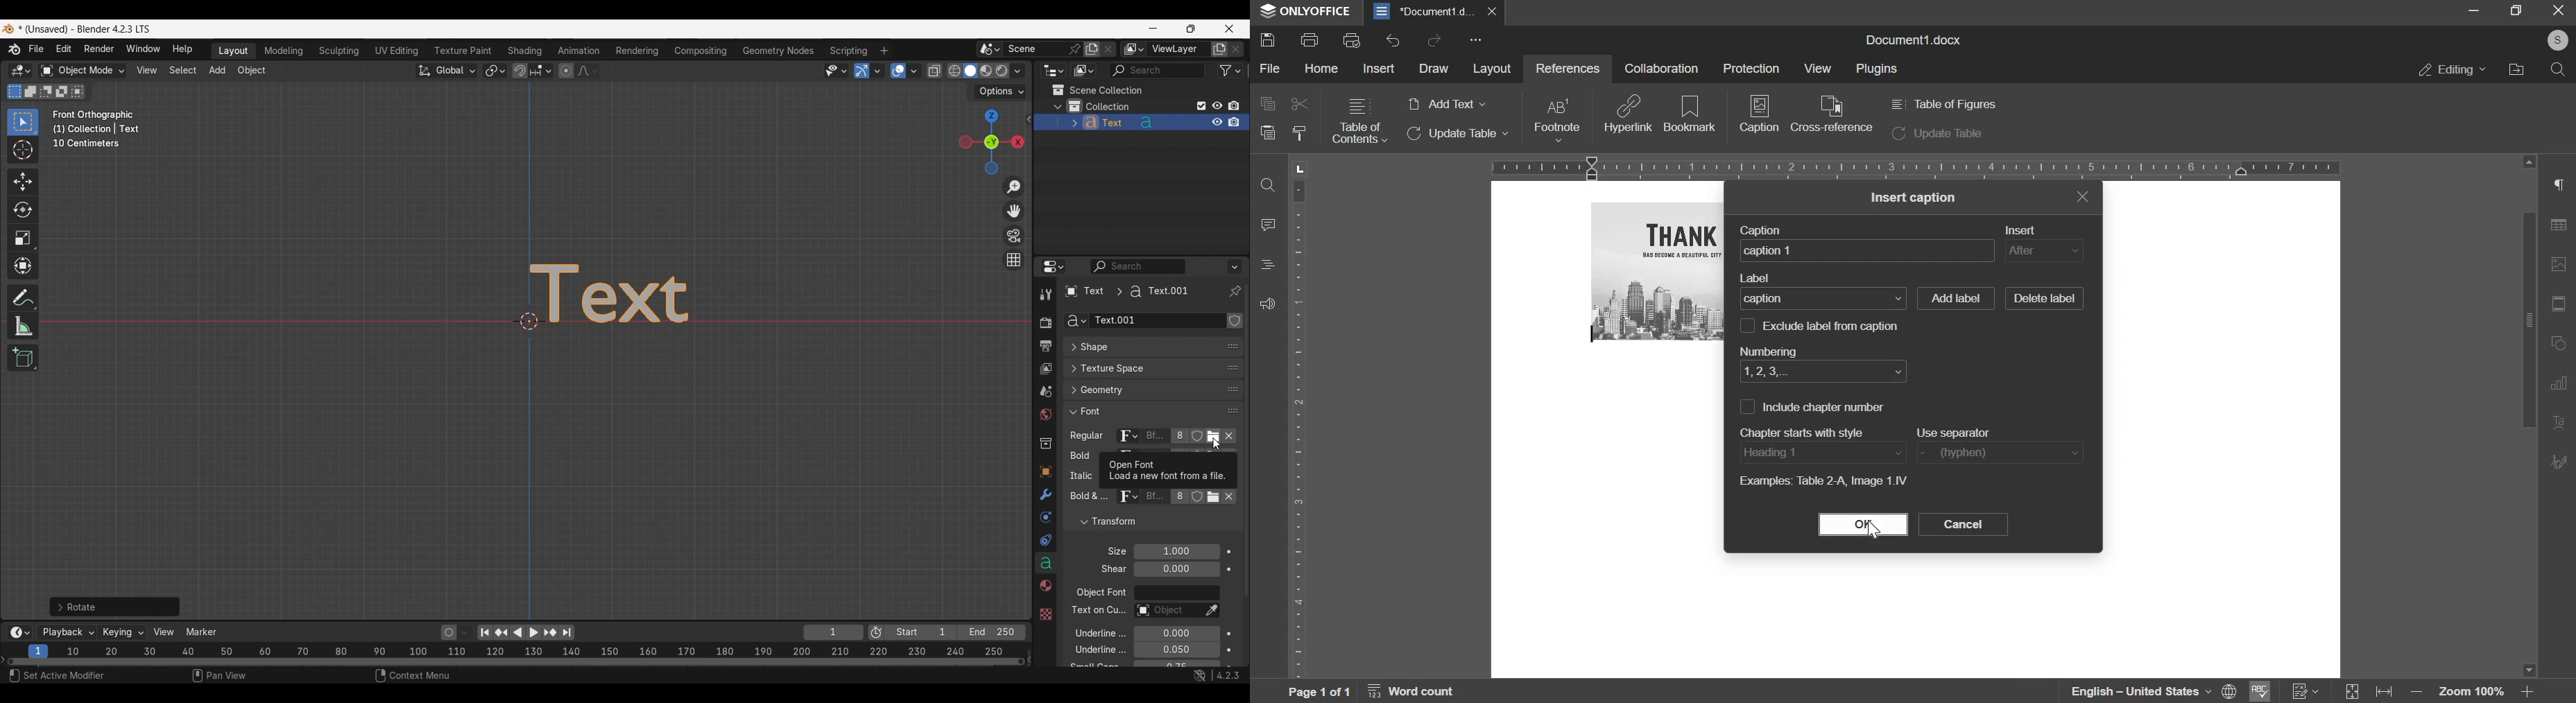 Image resolution: width=2576 pixels, height=728 pixels. Describe the element at coordinates (1002, 70) in the screenshot. I see `Viewport shading, rendered` at that location.